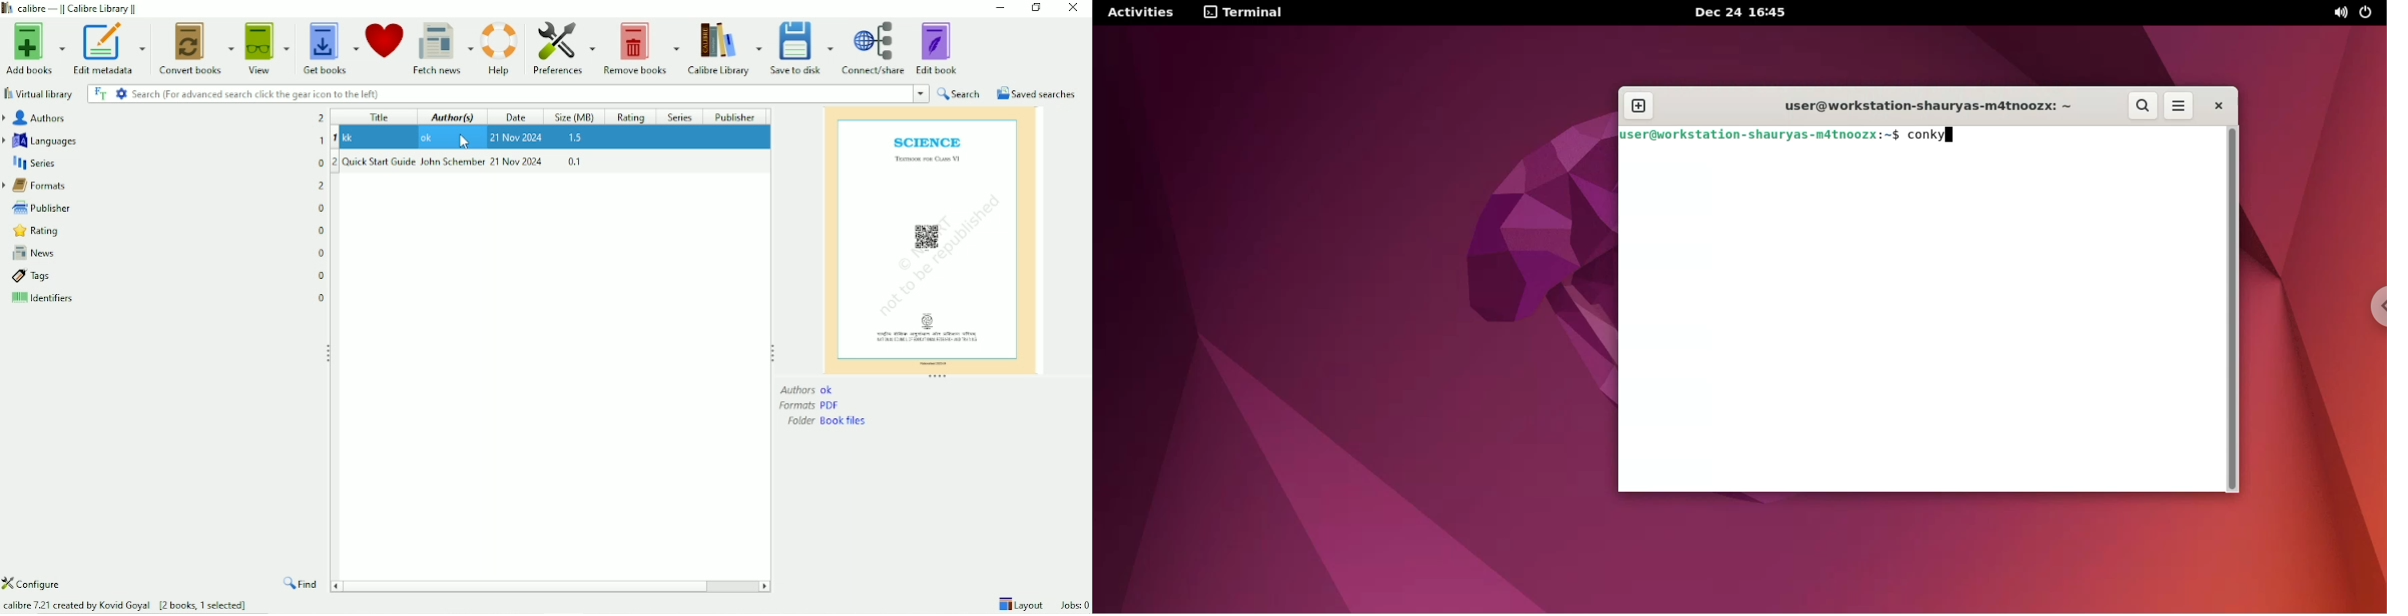 Image resolution: width=2408 pixels, height=616 pixels. Describe the element at coordinates (300, 585) in the screenshot. I see `Find` at that location.